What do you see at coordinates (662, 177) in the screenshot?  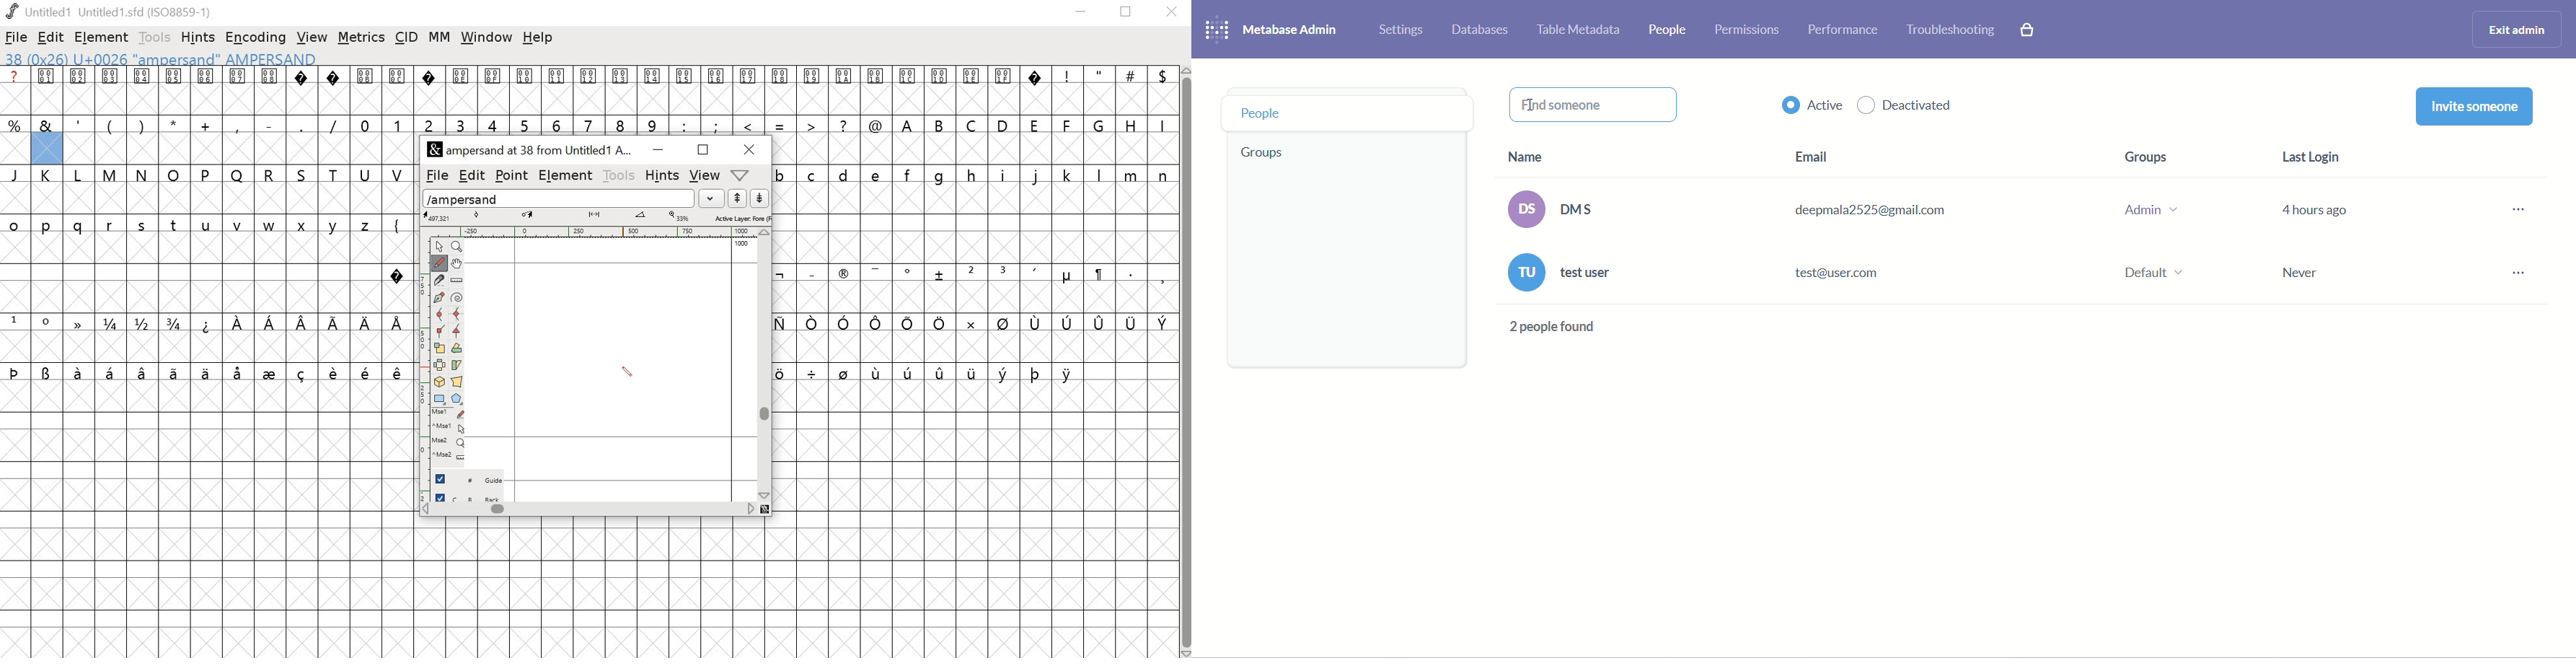 I see `HINTS` at bounding box center [662, 177].